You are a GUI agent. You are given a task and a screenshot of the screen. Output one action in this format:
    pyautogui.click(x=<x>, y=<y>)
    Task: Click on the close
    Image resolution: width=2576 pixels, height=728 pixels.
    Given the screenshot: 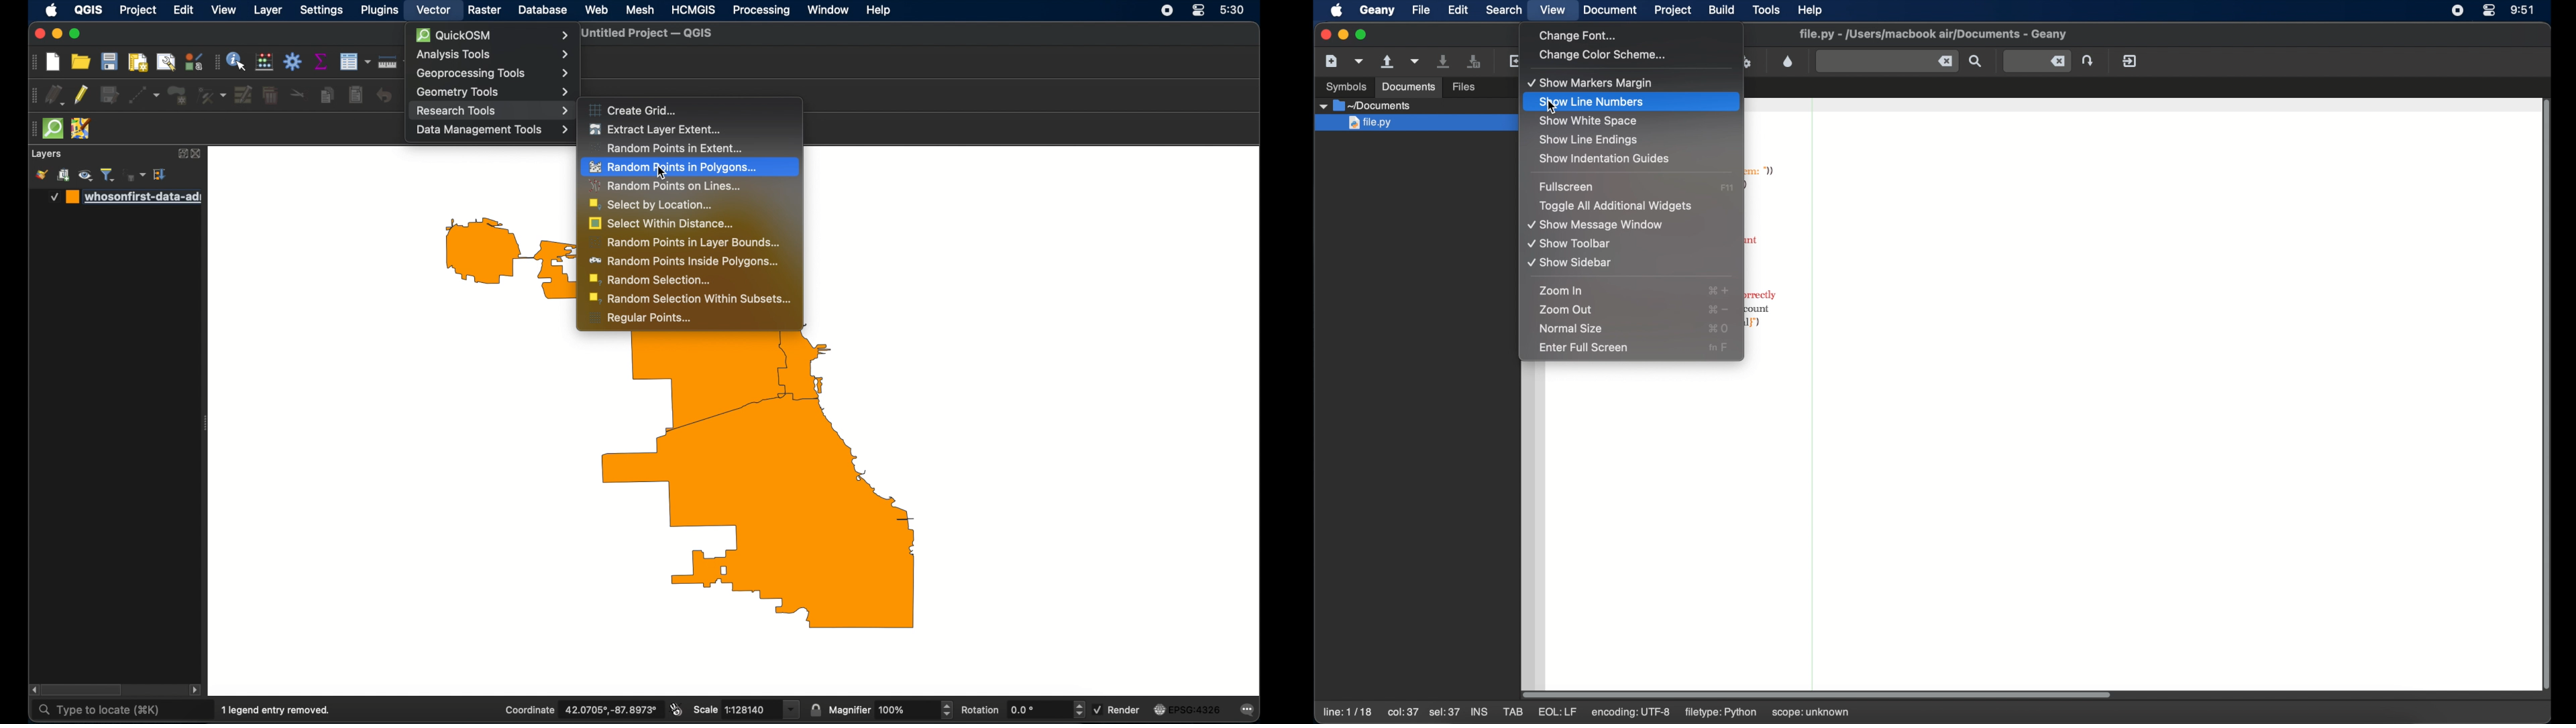 What is the action you would take?
    pyautogui.click(x=198, y=154)
    